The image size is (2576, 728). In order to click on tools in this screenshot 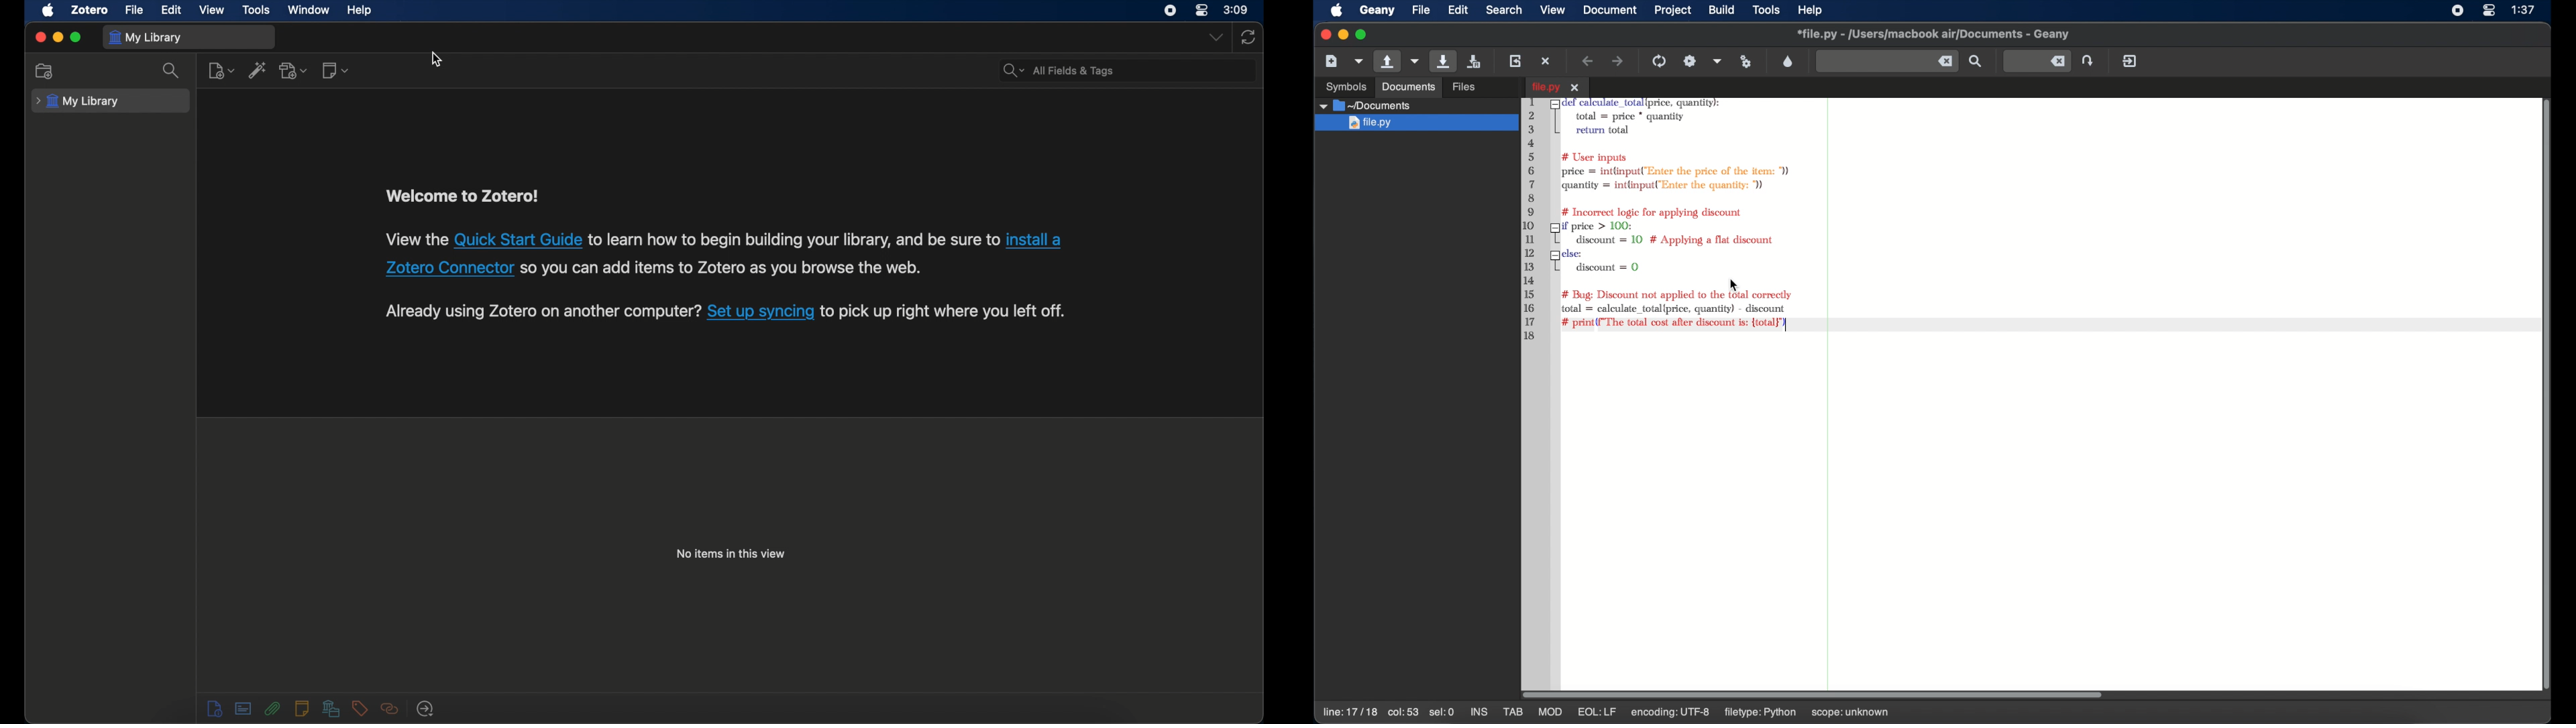, I will do `click(258, 11)`.